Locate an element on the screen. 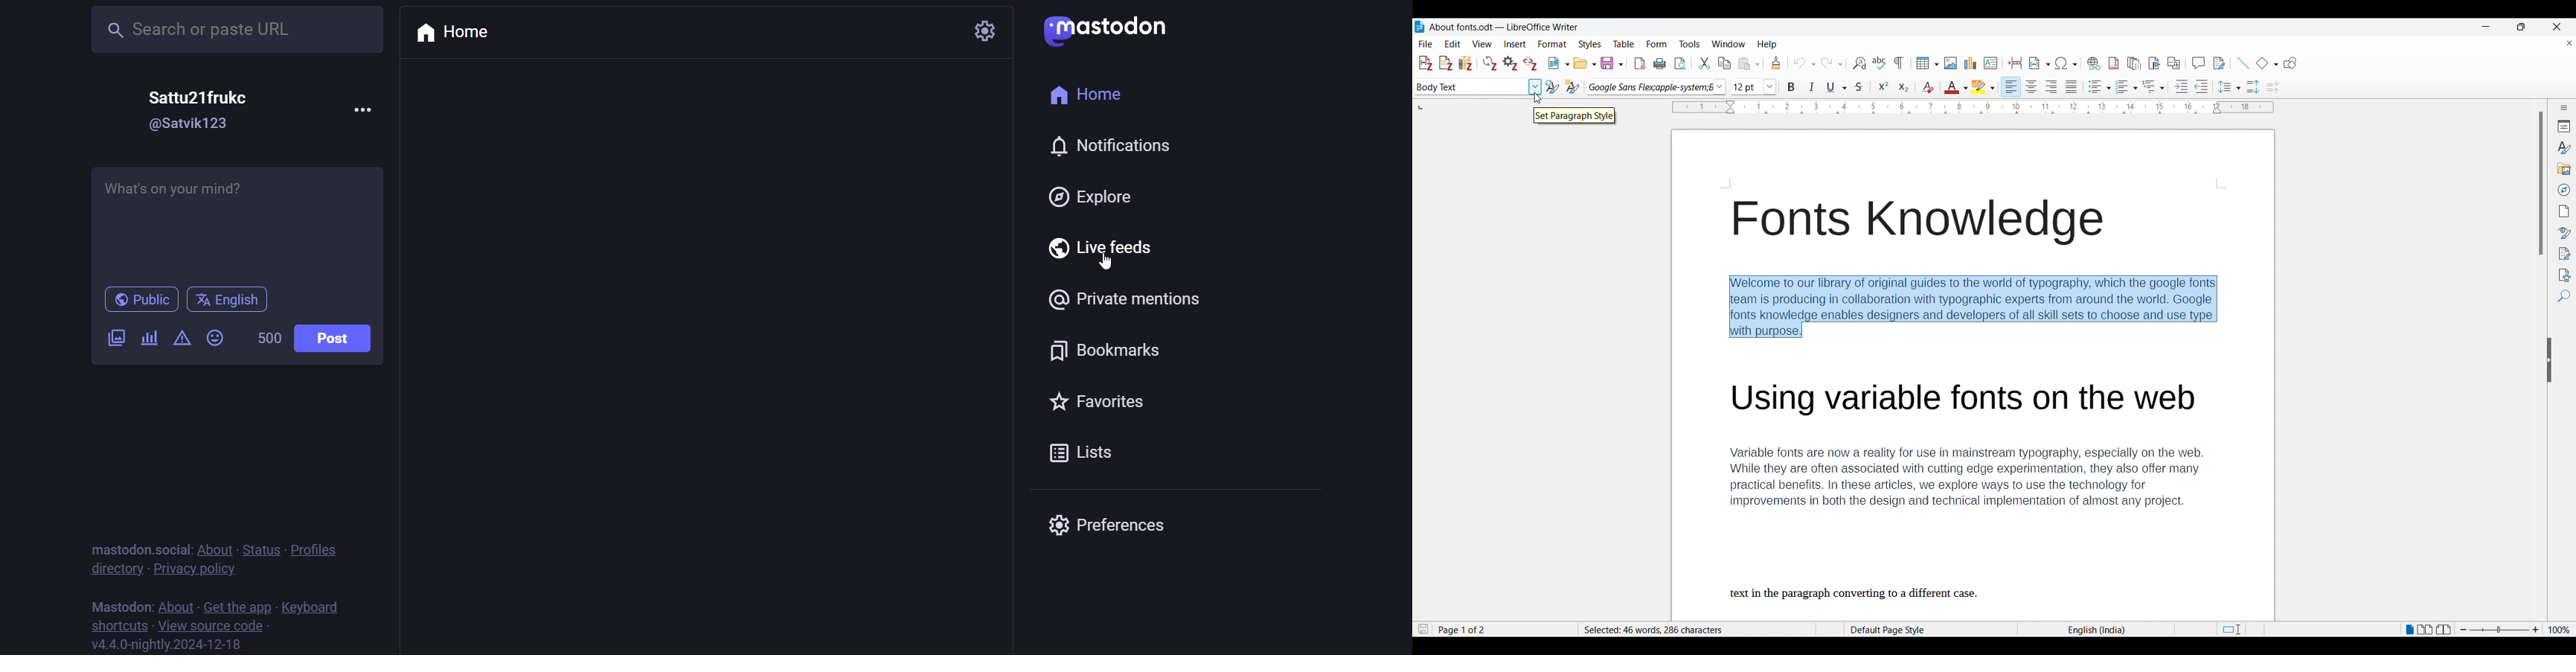 This screenshot has width=2576, height=672. cursor is located at coordinates (1108, 266).